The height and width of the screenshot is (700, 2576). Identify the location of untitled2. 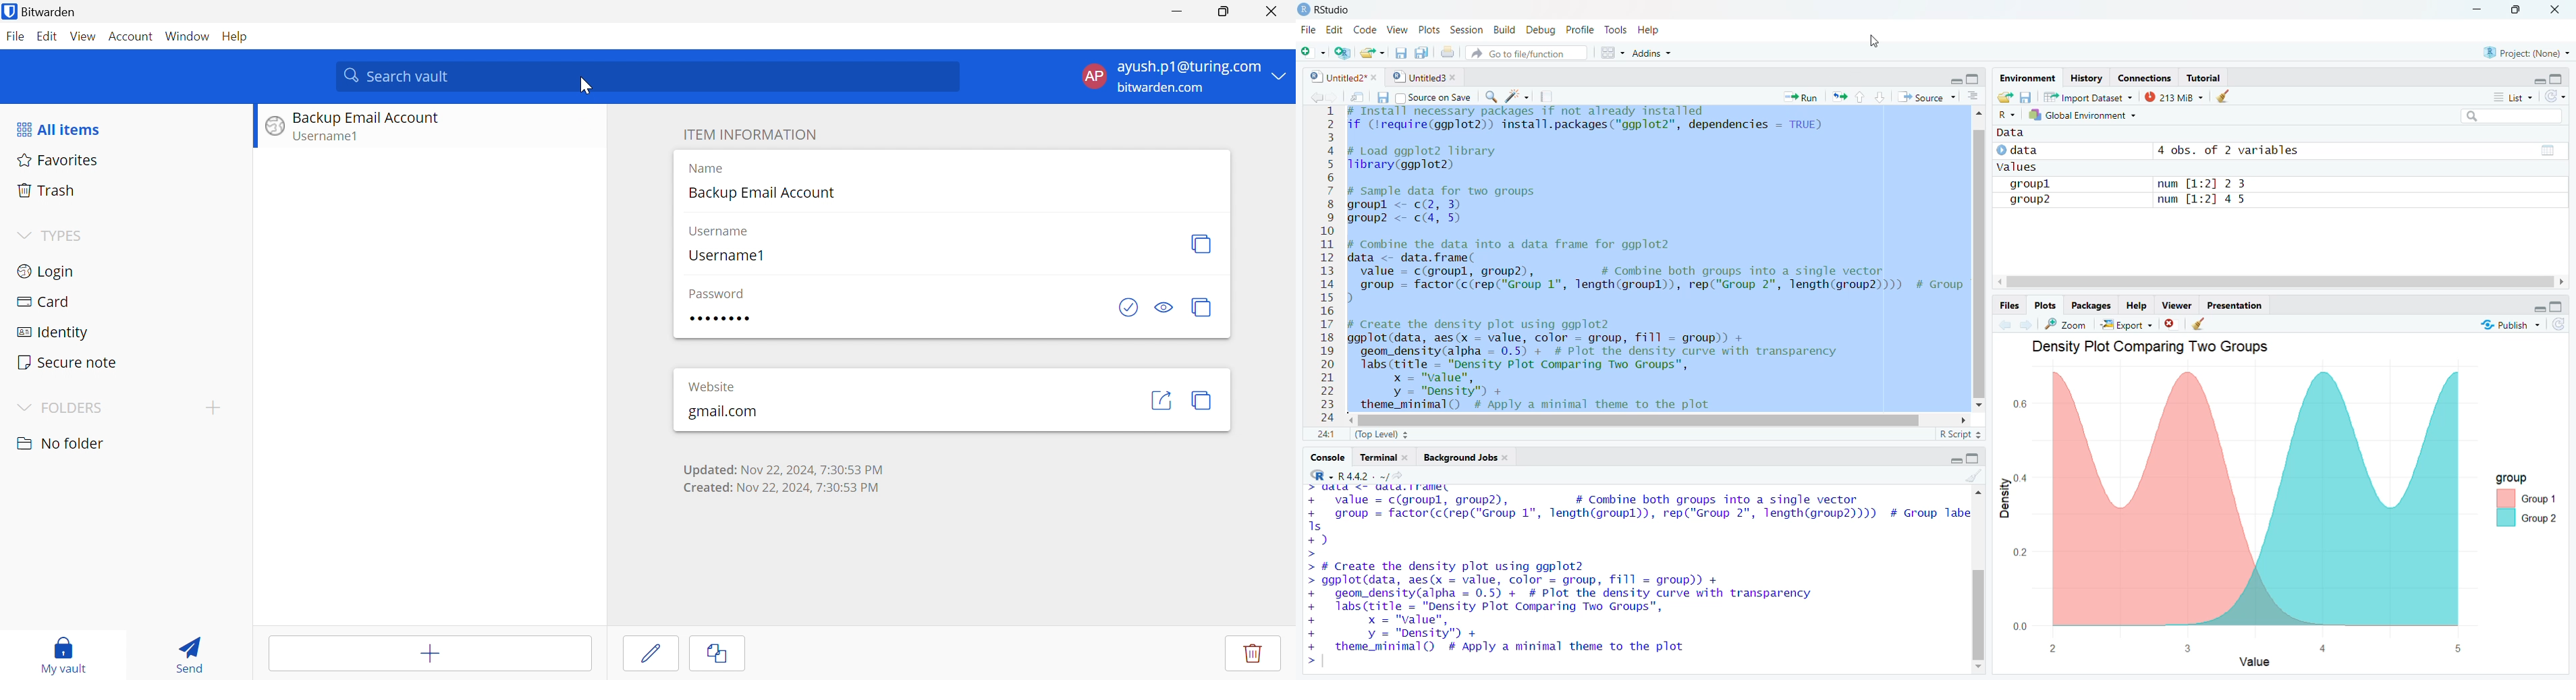
(1338, 77).